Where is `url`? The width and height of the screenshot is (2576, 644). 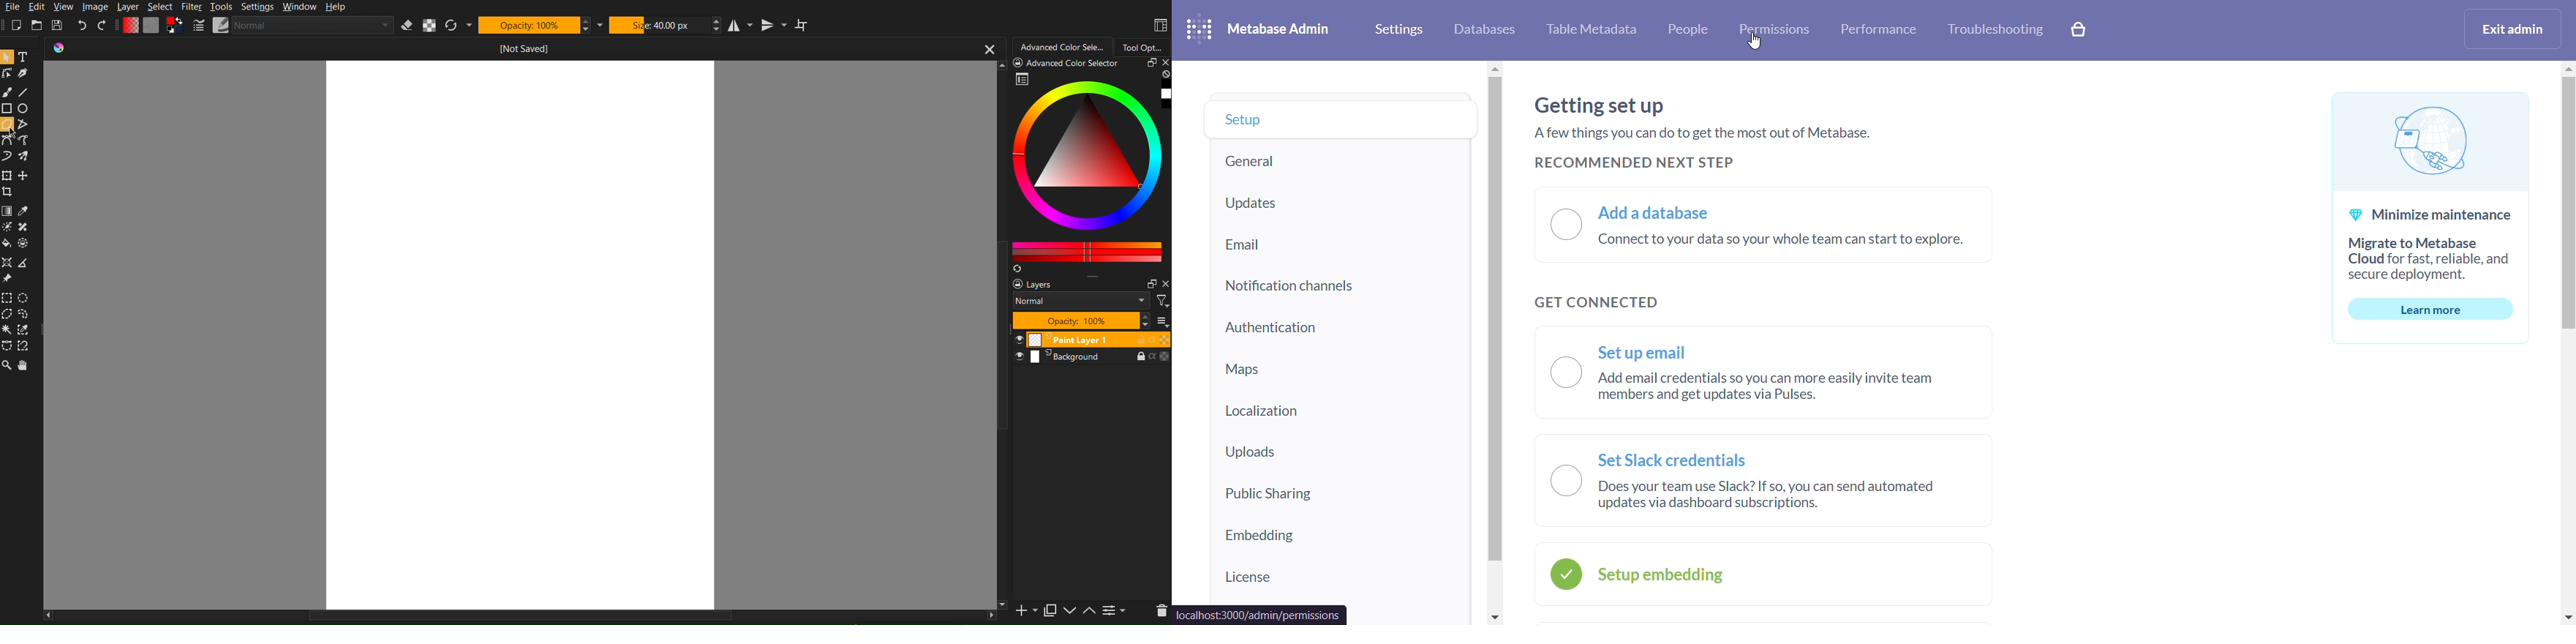
url is located at coordinates (1259, 615).